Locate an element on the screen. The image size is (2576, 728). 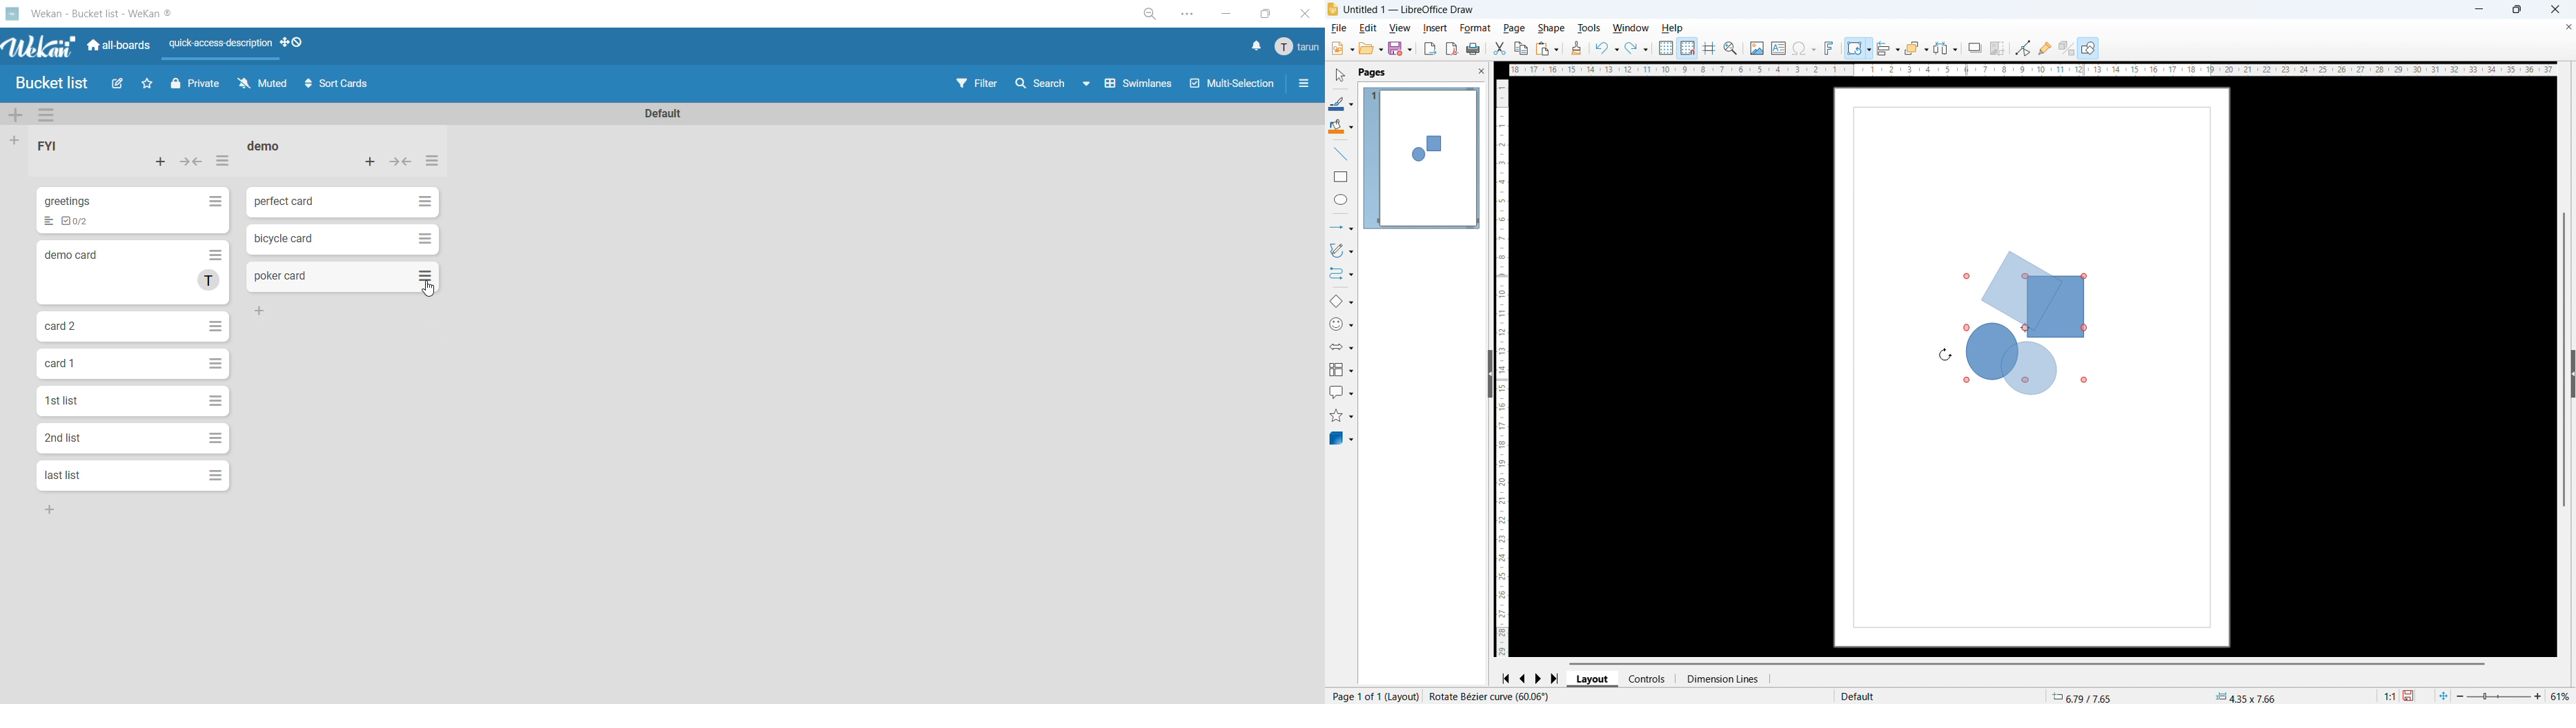
Google extrusion  is located at coordinates (2066, 48).